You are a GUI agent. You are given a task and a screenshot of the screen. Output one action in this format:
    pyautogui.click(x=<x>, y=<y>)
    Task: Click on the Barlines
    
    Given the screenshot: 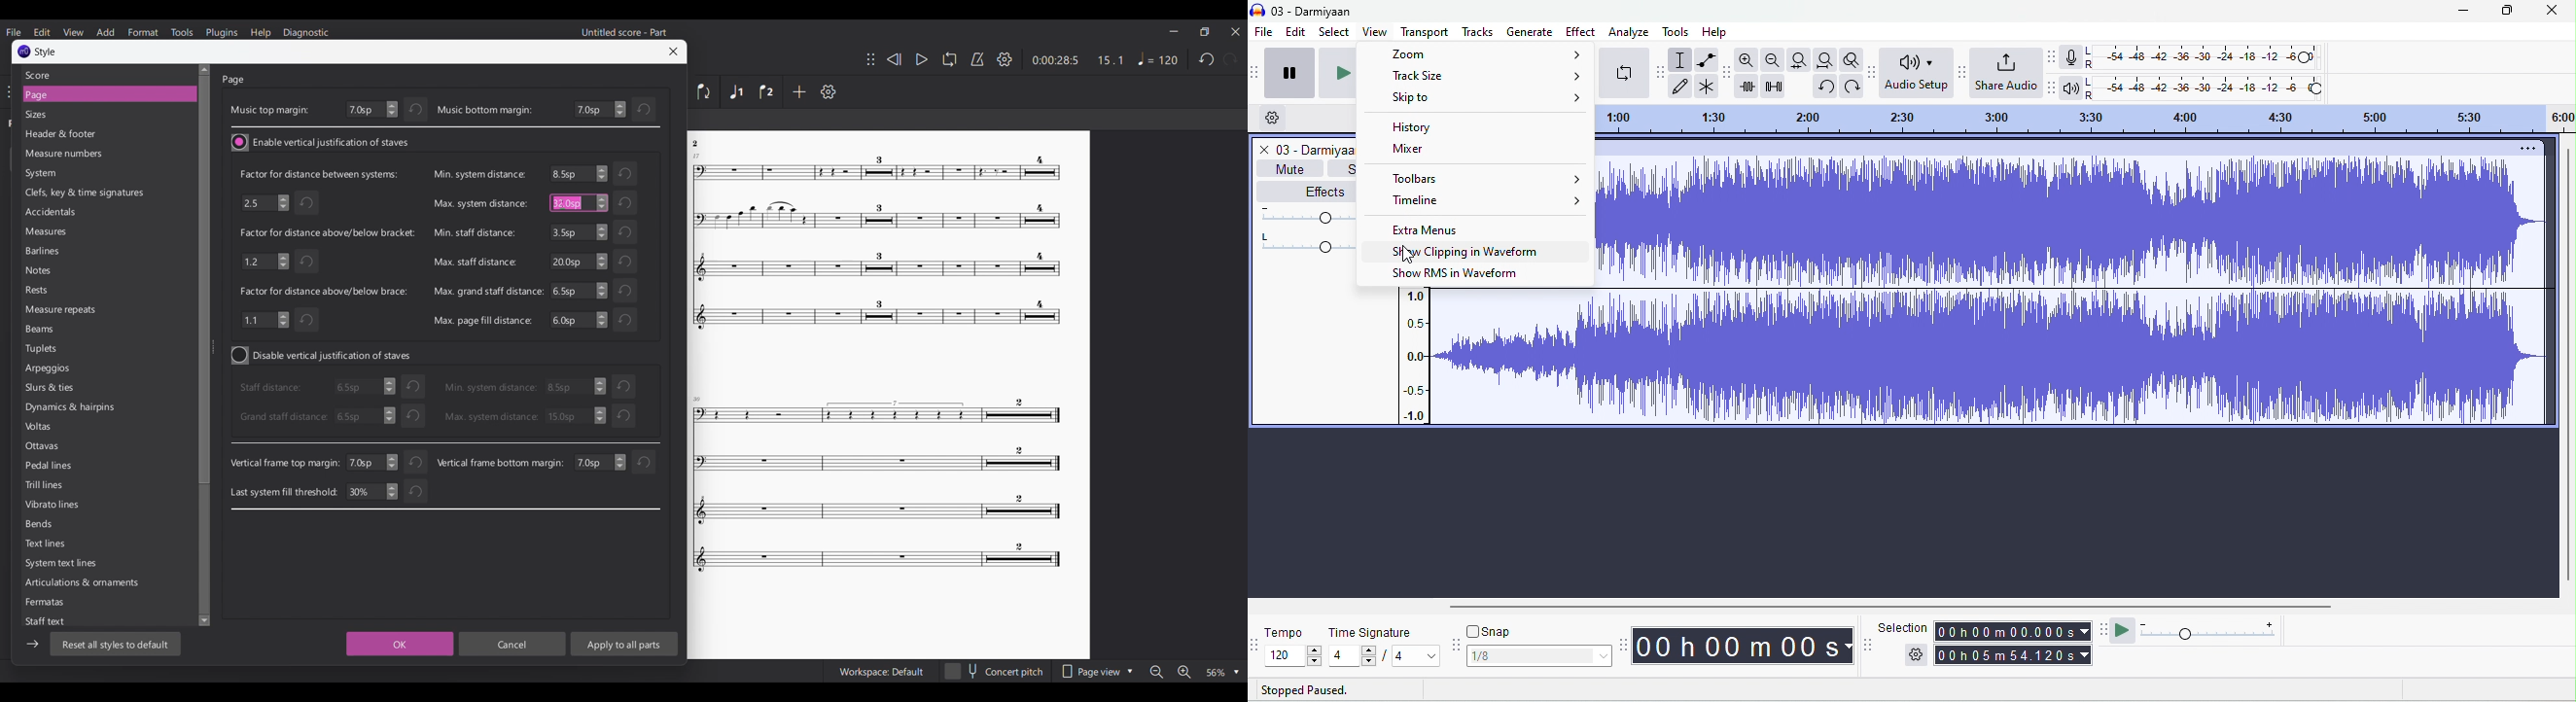 What is the action you would take?
    pyautogui.click(x=64, y=252)
    